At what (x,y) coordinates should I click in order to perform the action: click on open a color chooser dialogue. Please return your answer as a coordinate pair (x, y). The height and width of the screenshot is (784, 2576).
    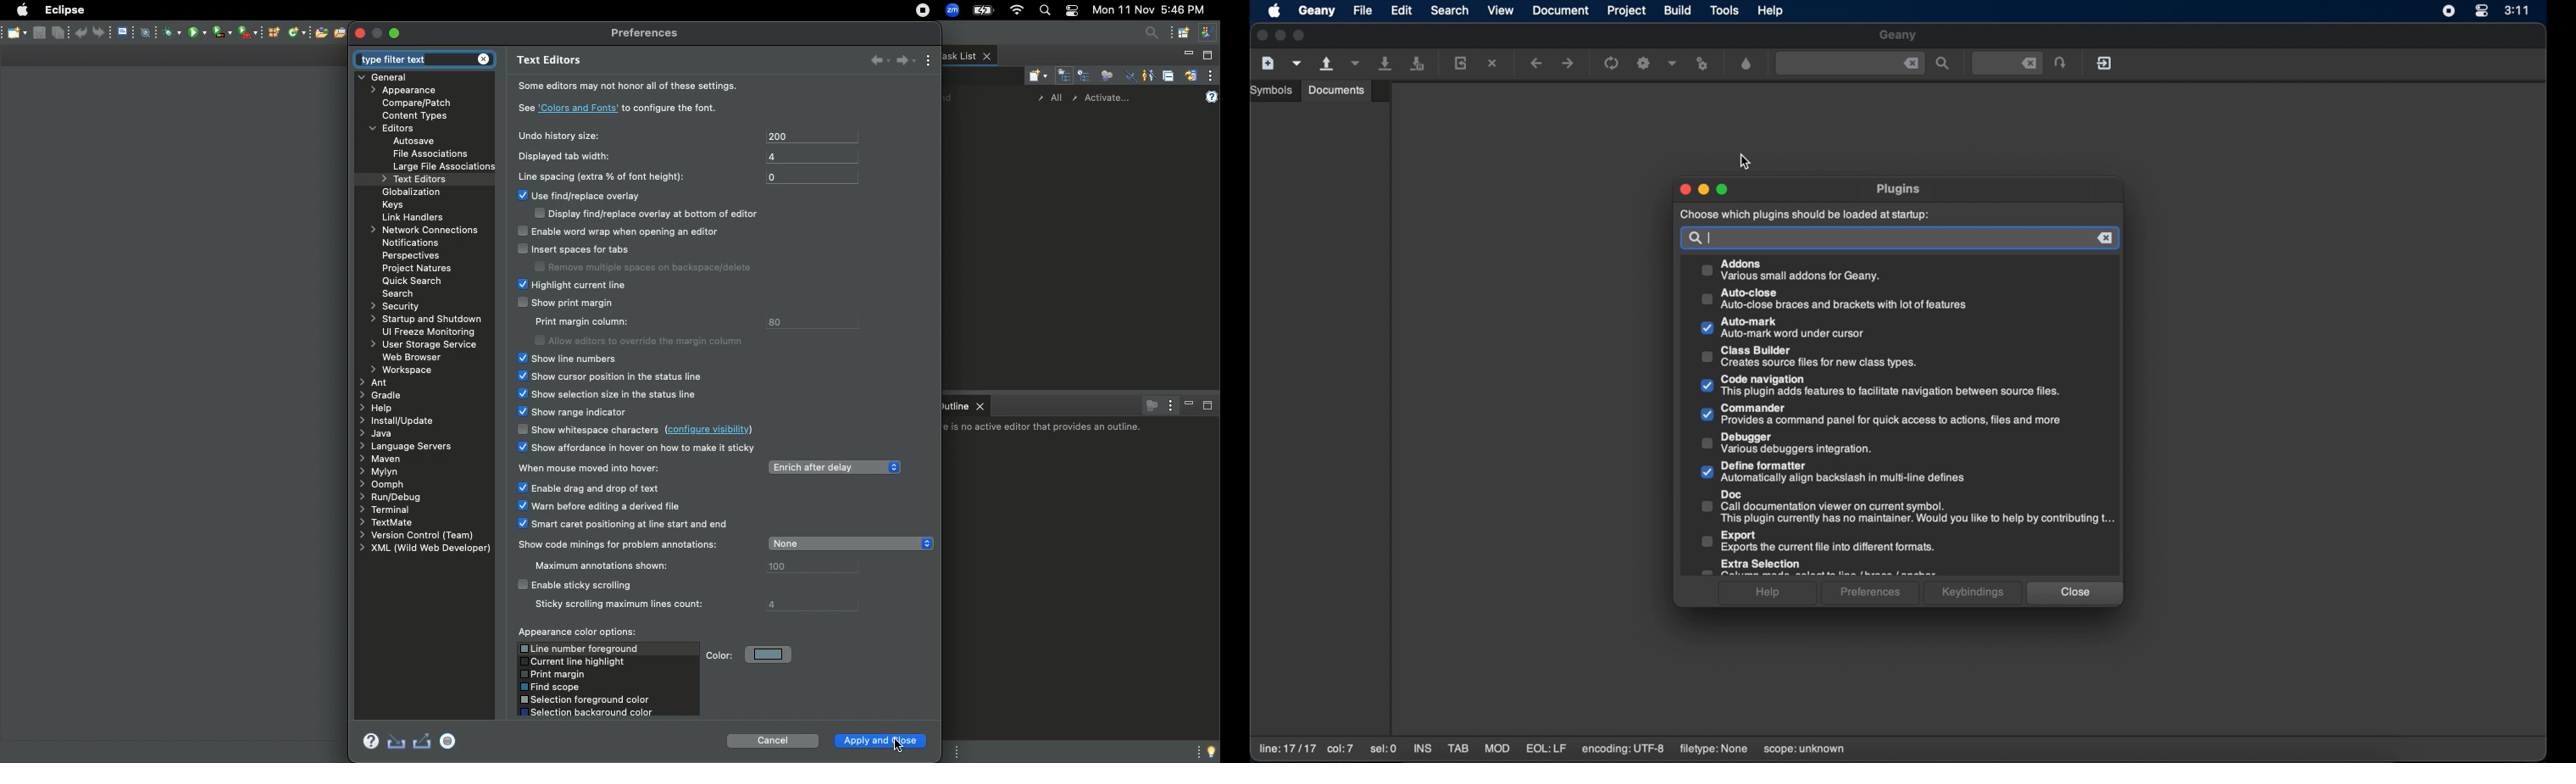
    Looking at the image, I should click on (1747, 64).